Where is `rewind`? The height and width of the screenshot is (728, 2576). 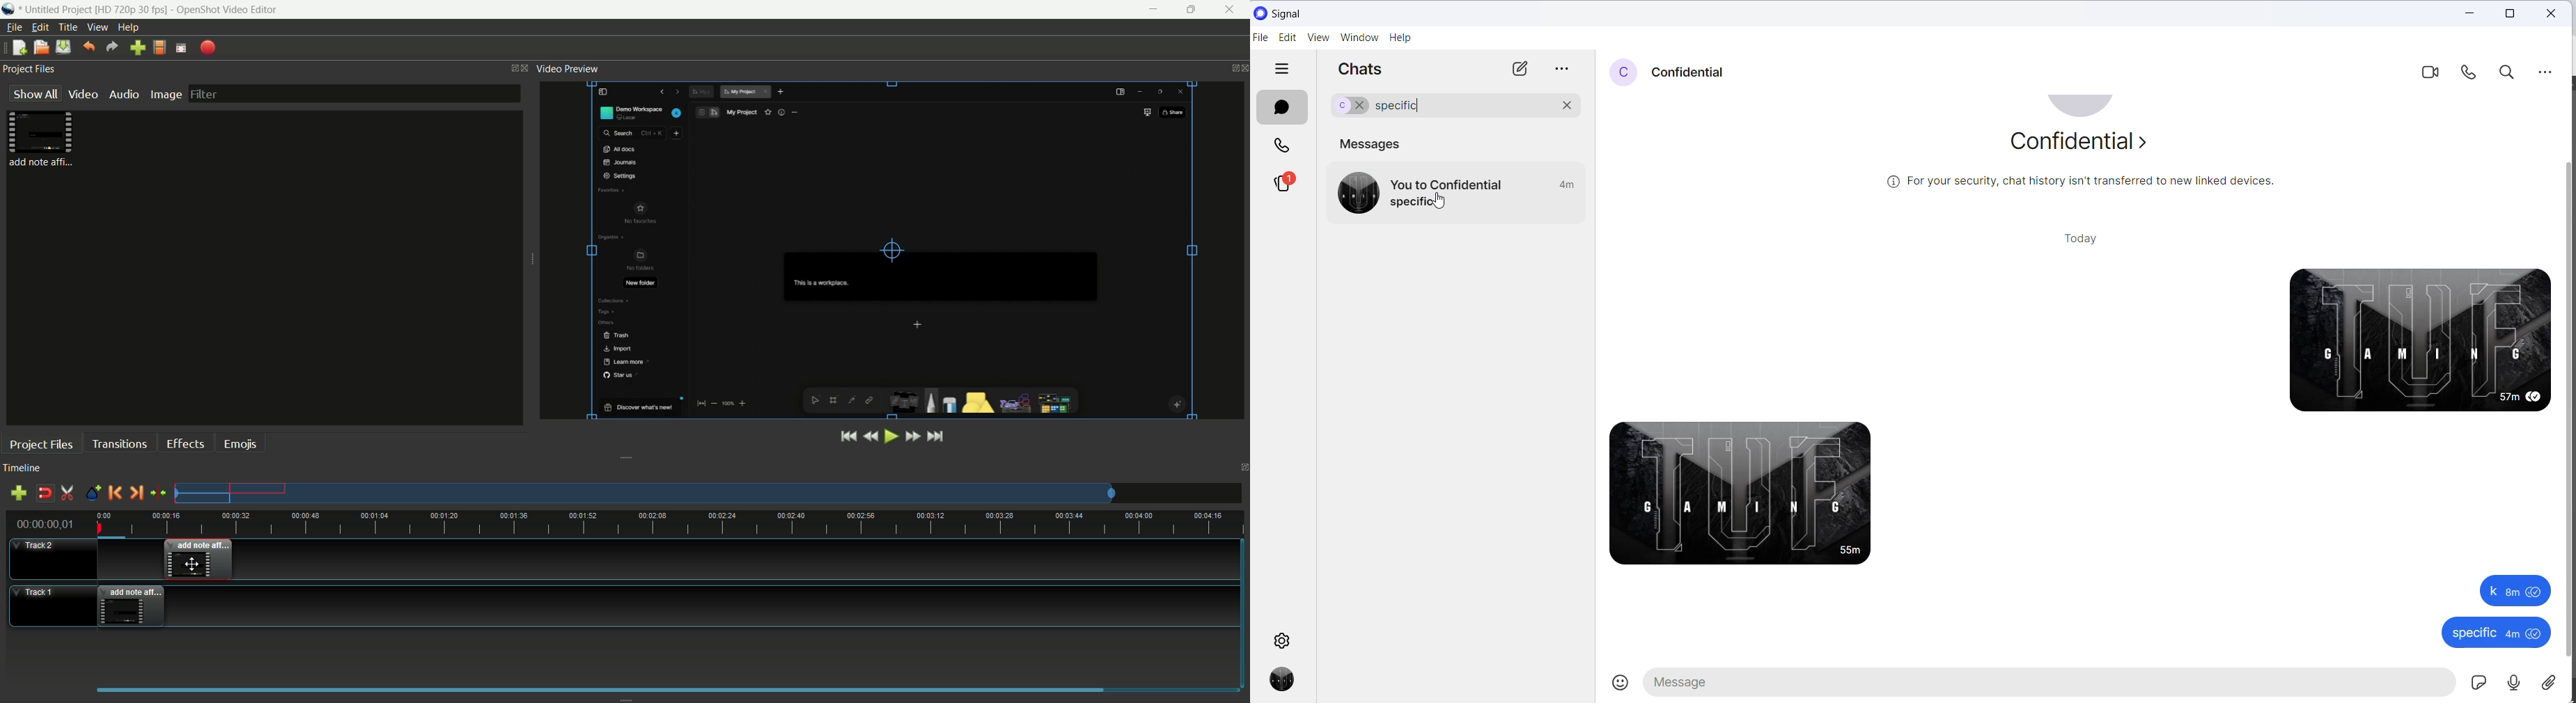 rewind is located at coordinates (869, 437).